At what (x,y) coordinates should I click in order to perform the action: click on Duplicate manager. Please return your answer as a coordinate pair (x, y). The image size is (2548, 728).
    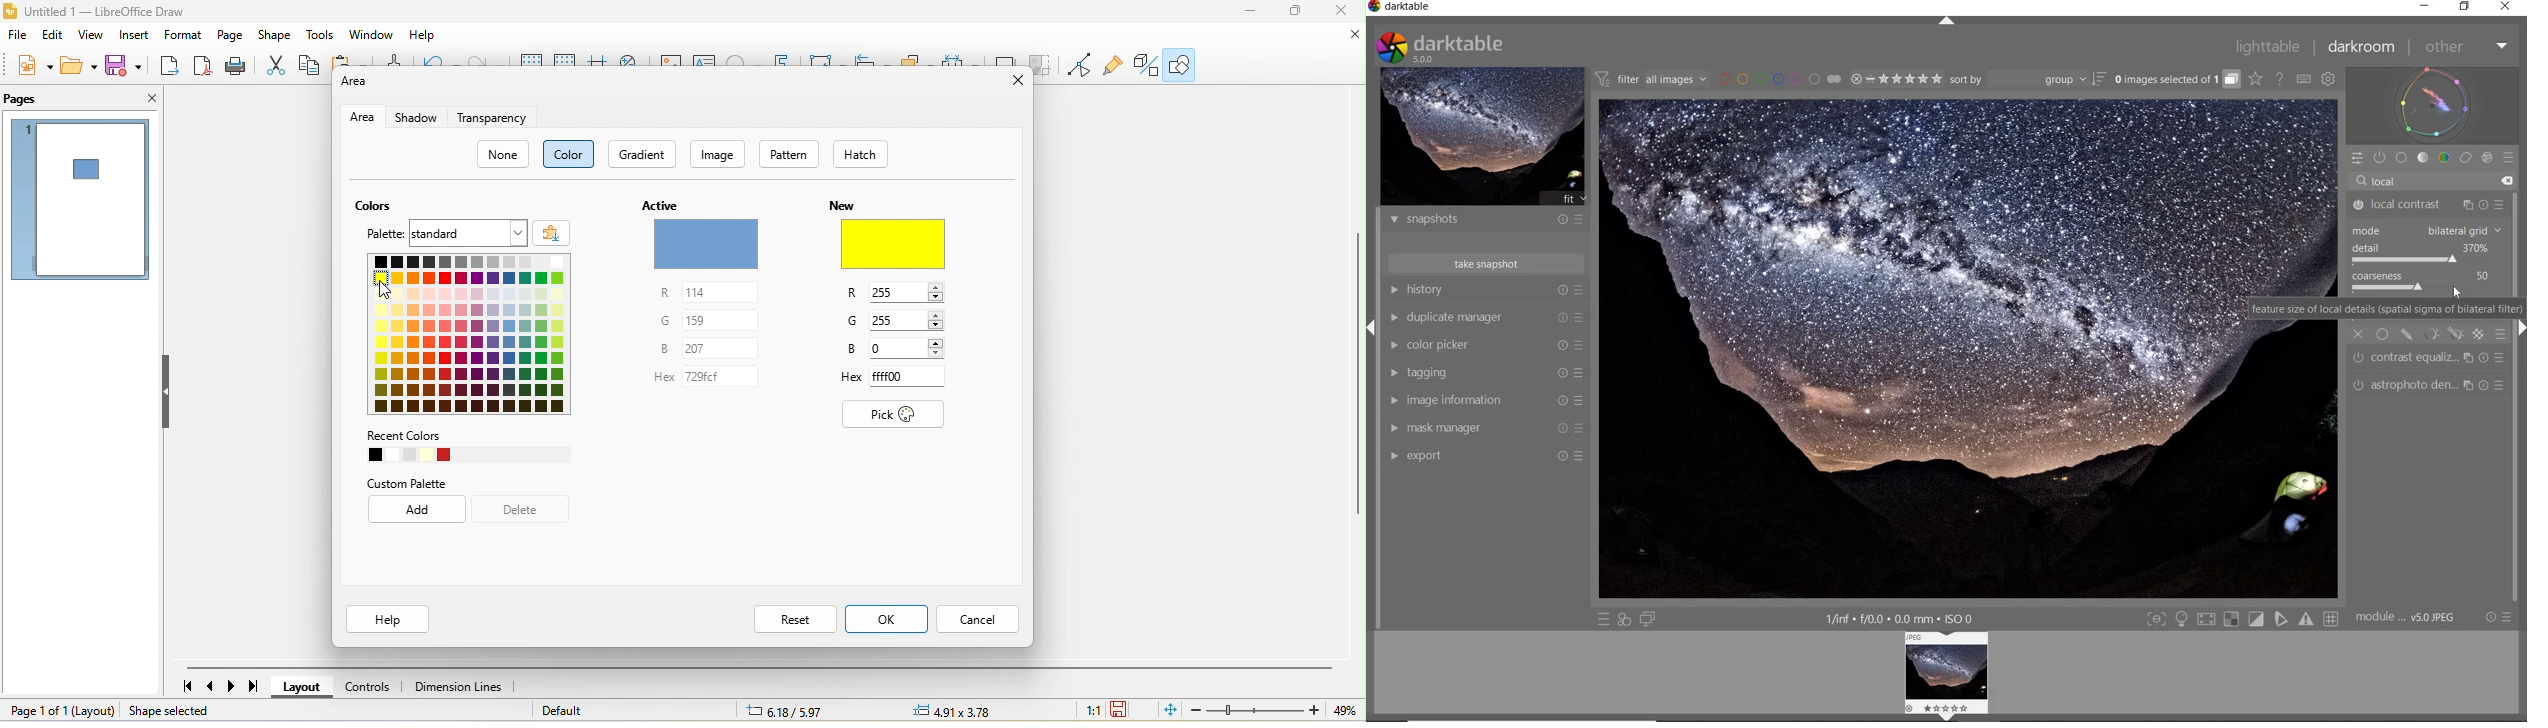
    Looking at the image, I should click on (1459, 315).